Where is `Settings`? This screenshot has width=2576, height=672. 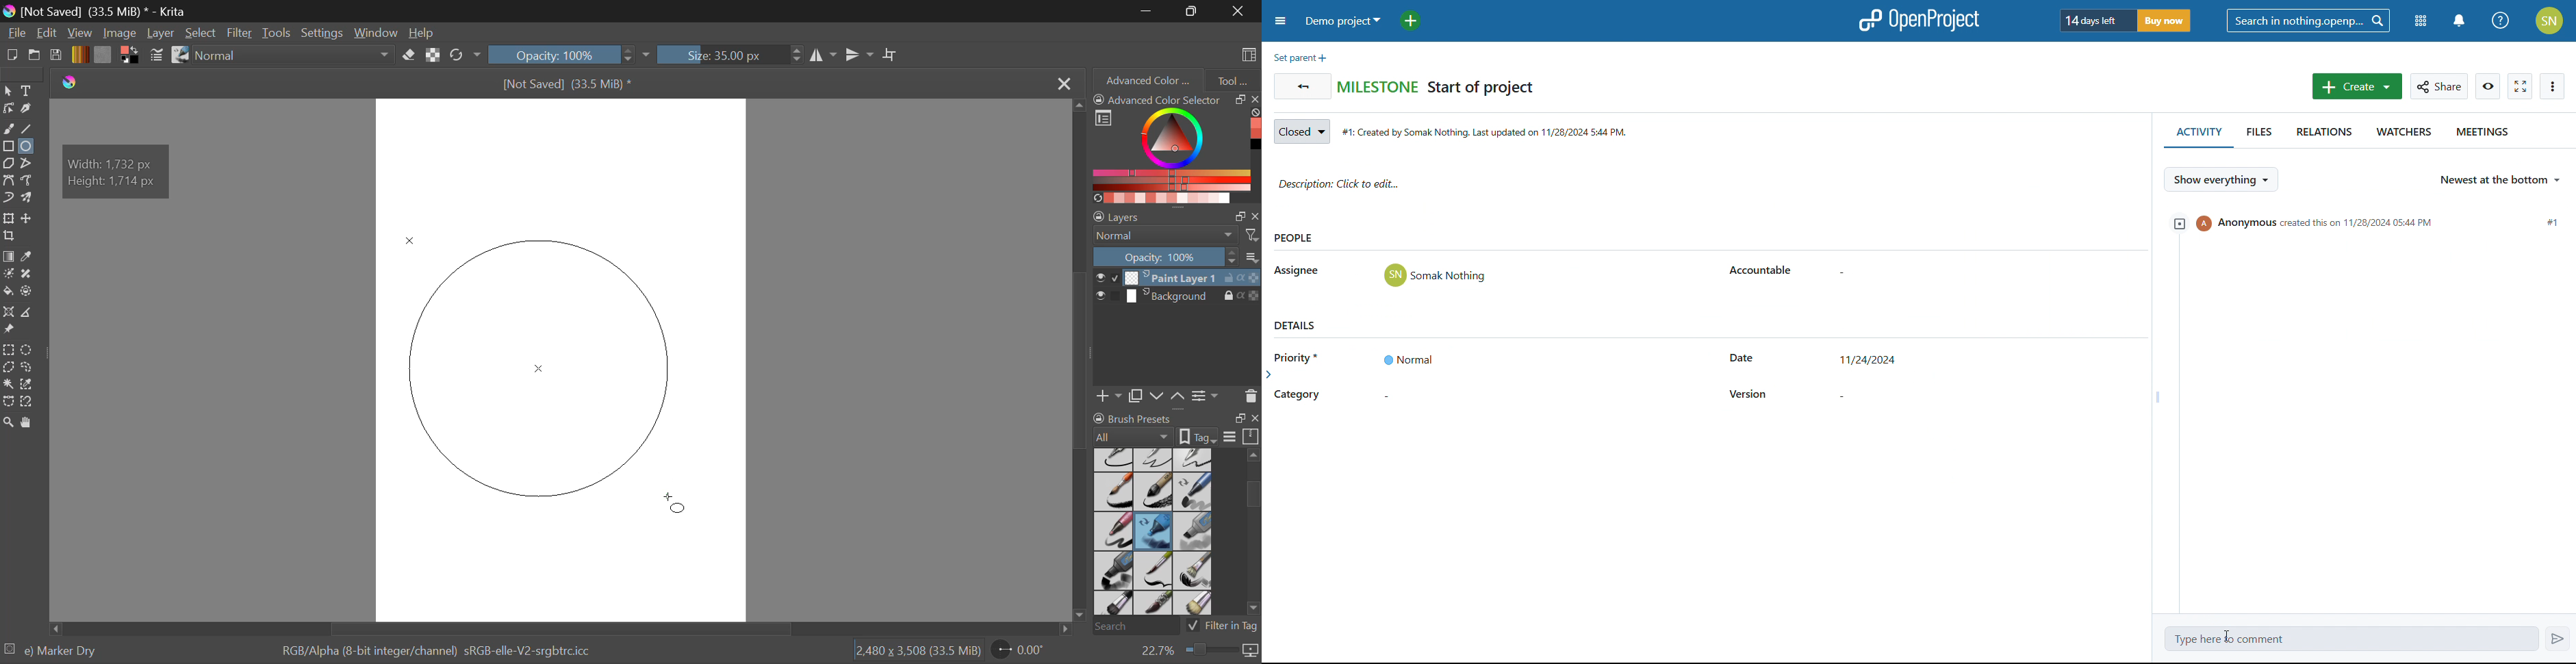
Settings is located at coordinates (325, 33).